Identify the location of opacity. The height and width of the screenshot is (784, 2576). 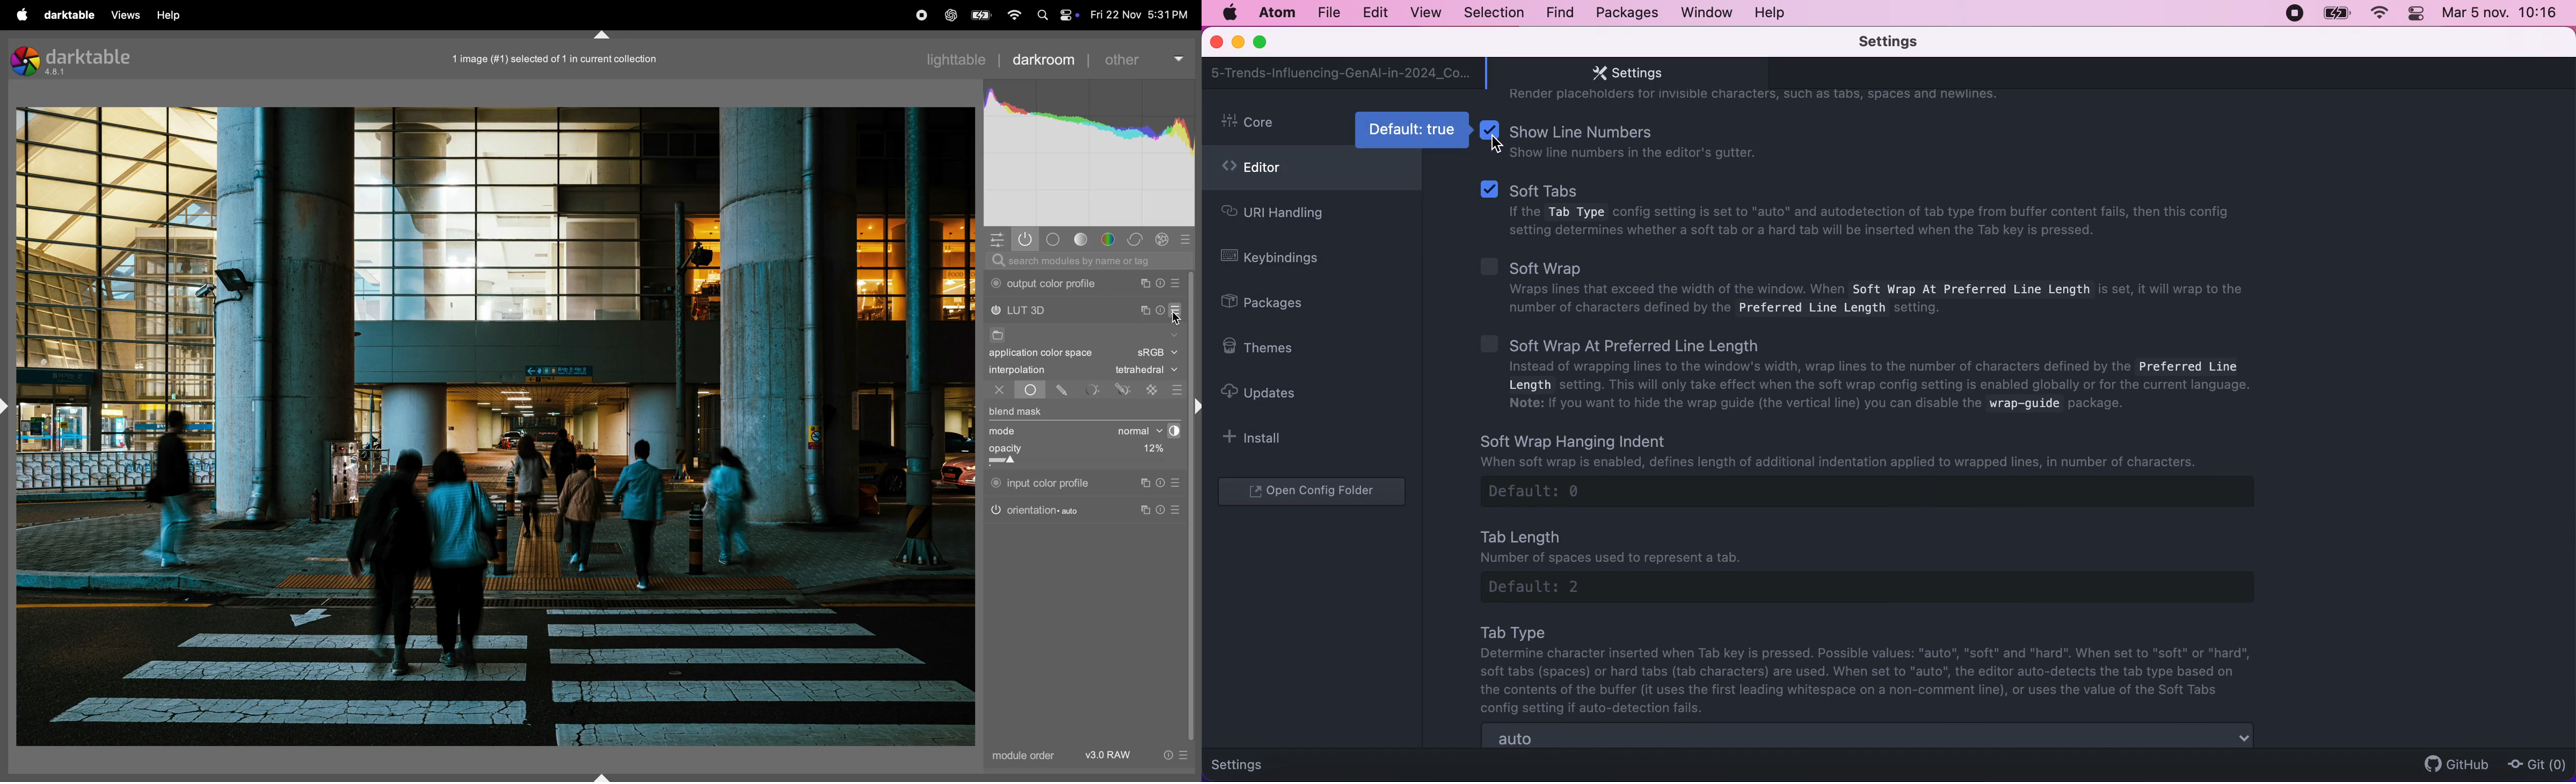
(1054, 452).